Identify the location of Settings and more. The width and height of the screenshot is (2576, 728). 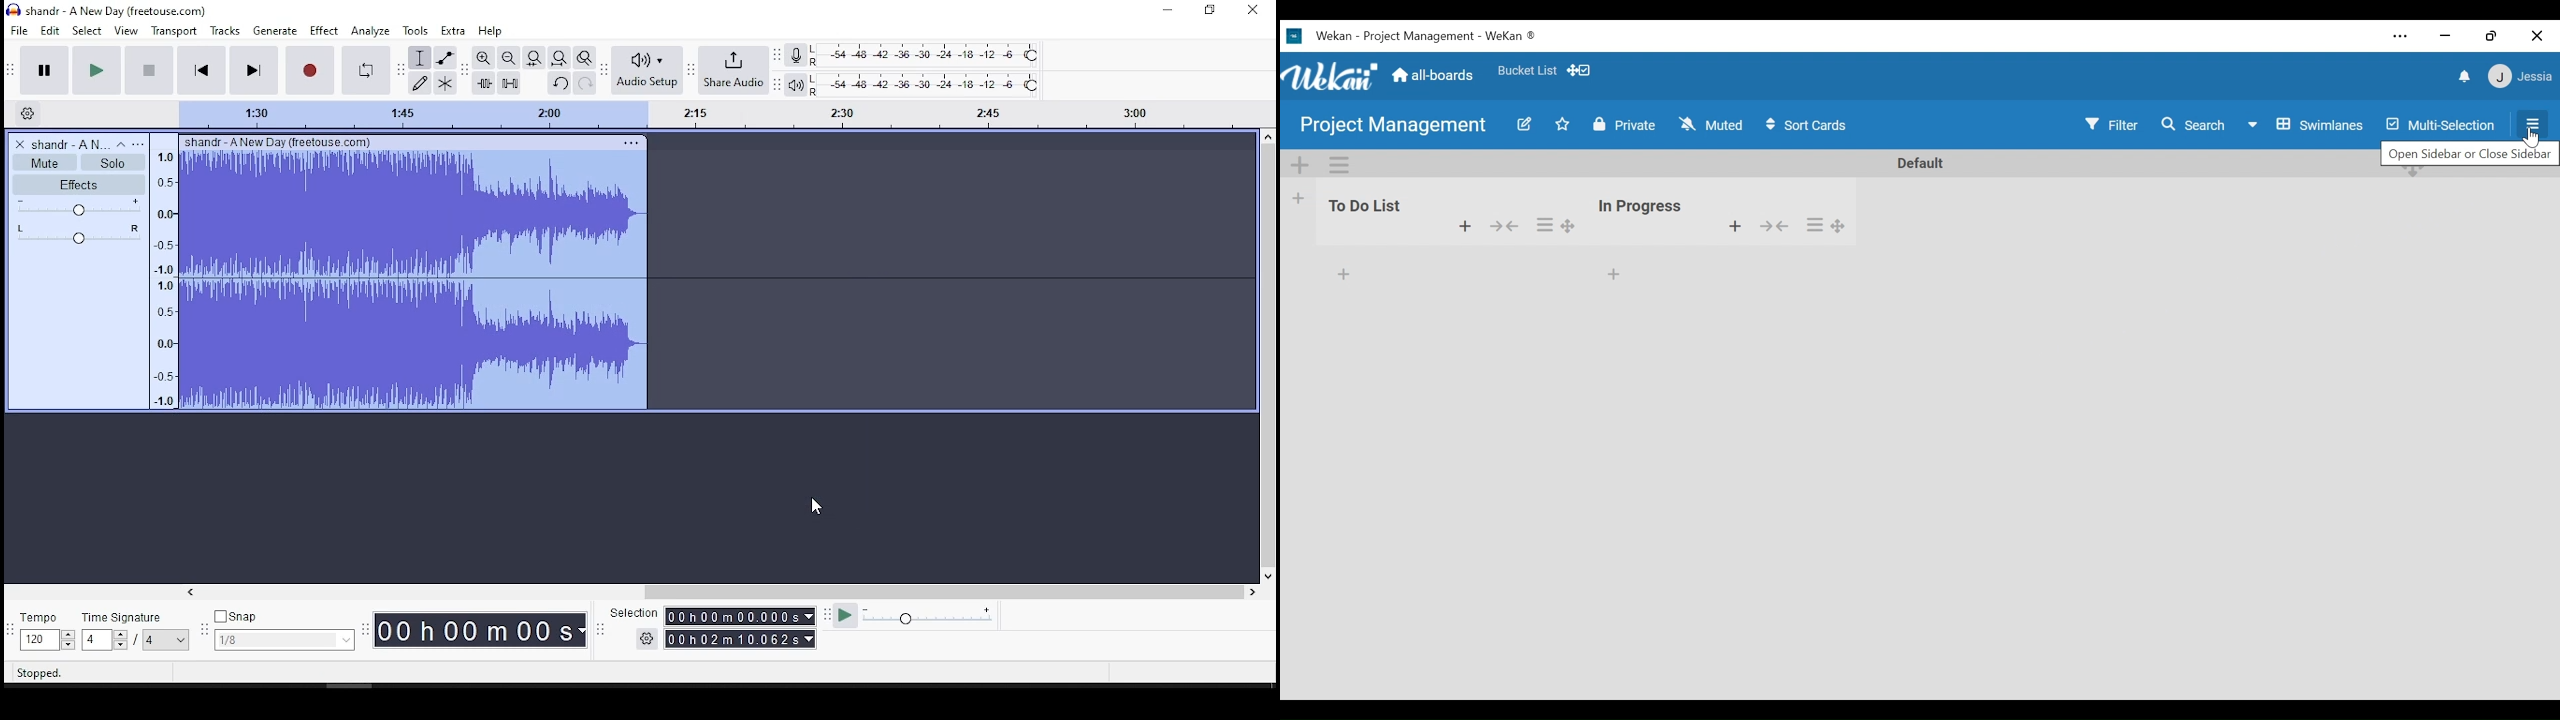
(2402, 35).